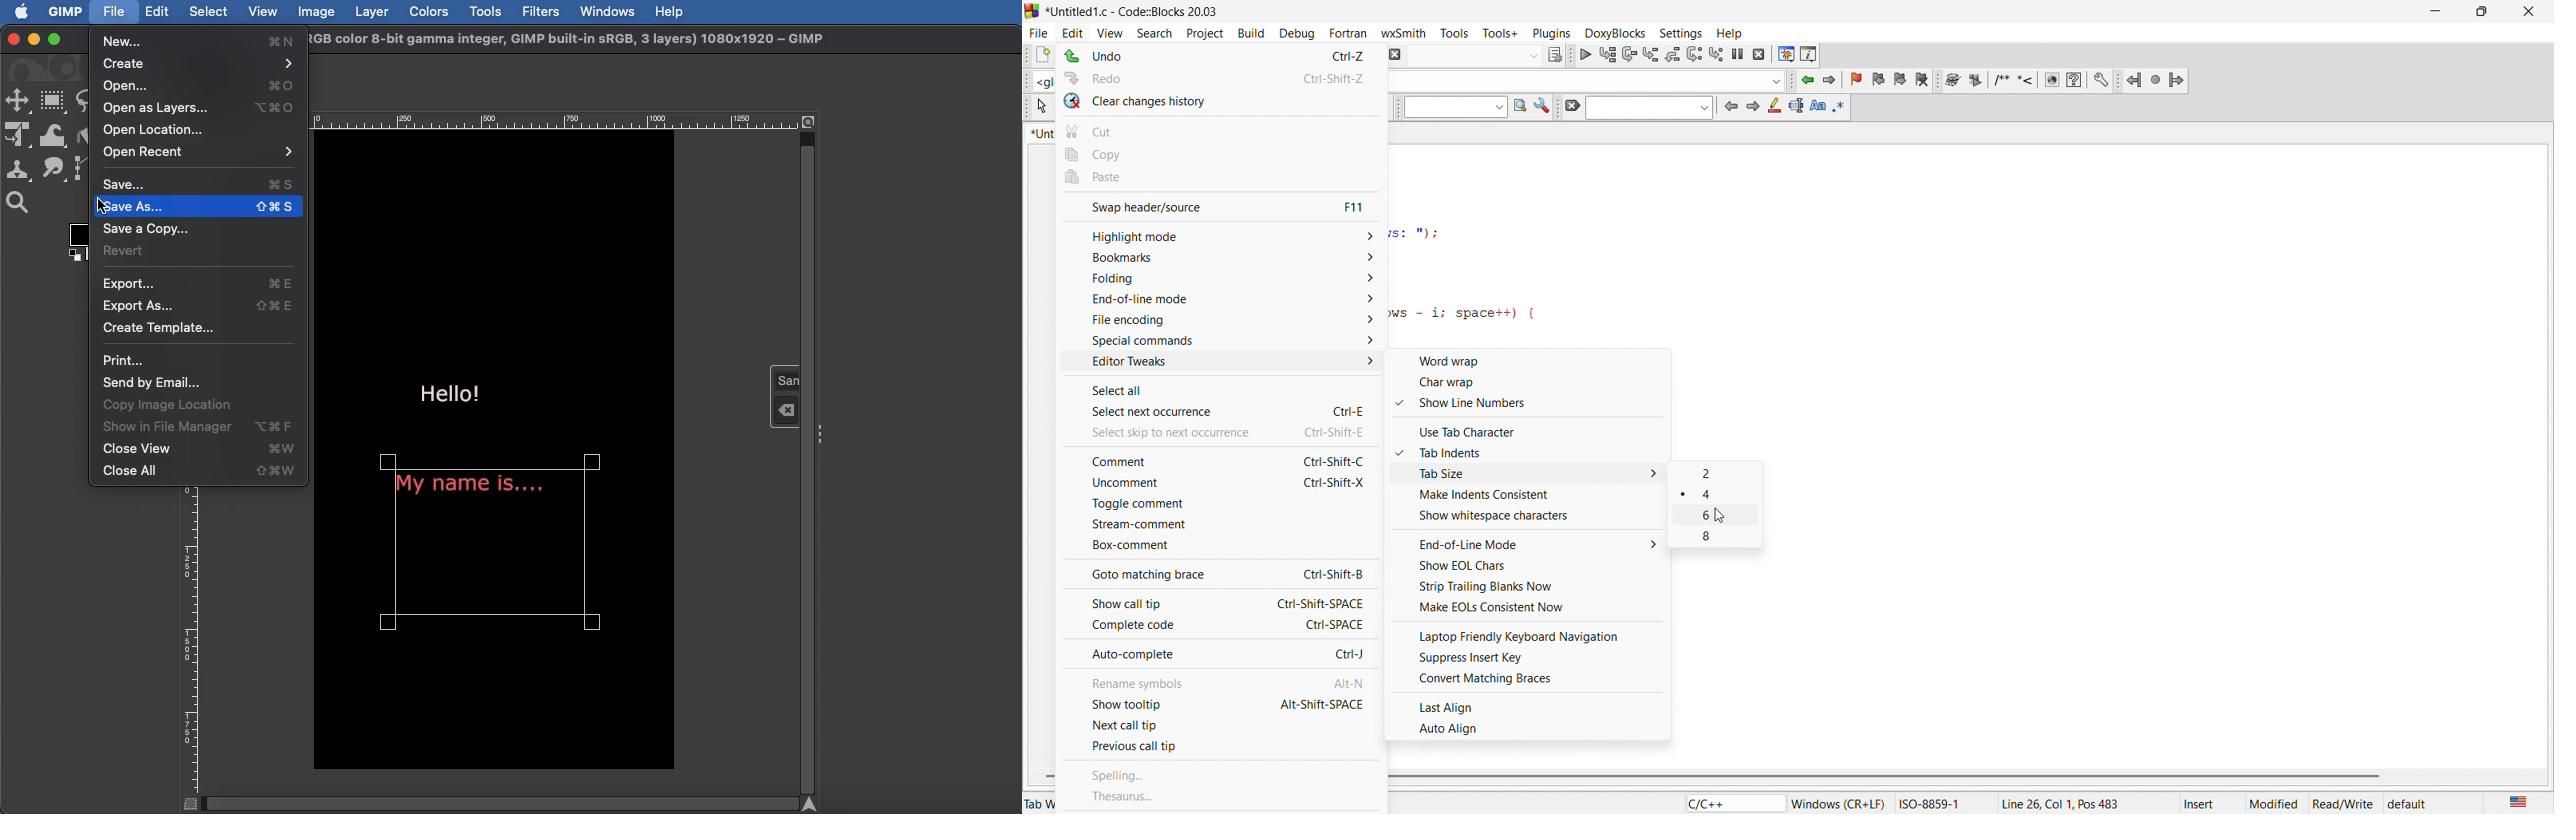 This screenshot has height=840, width=2576. Describe the element at coordinates (1320, 704) in the screenshot. I see `Alt-Shift-SPACE` at that location.